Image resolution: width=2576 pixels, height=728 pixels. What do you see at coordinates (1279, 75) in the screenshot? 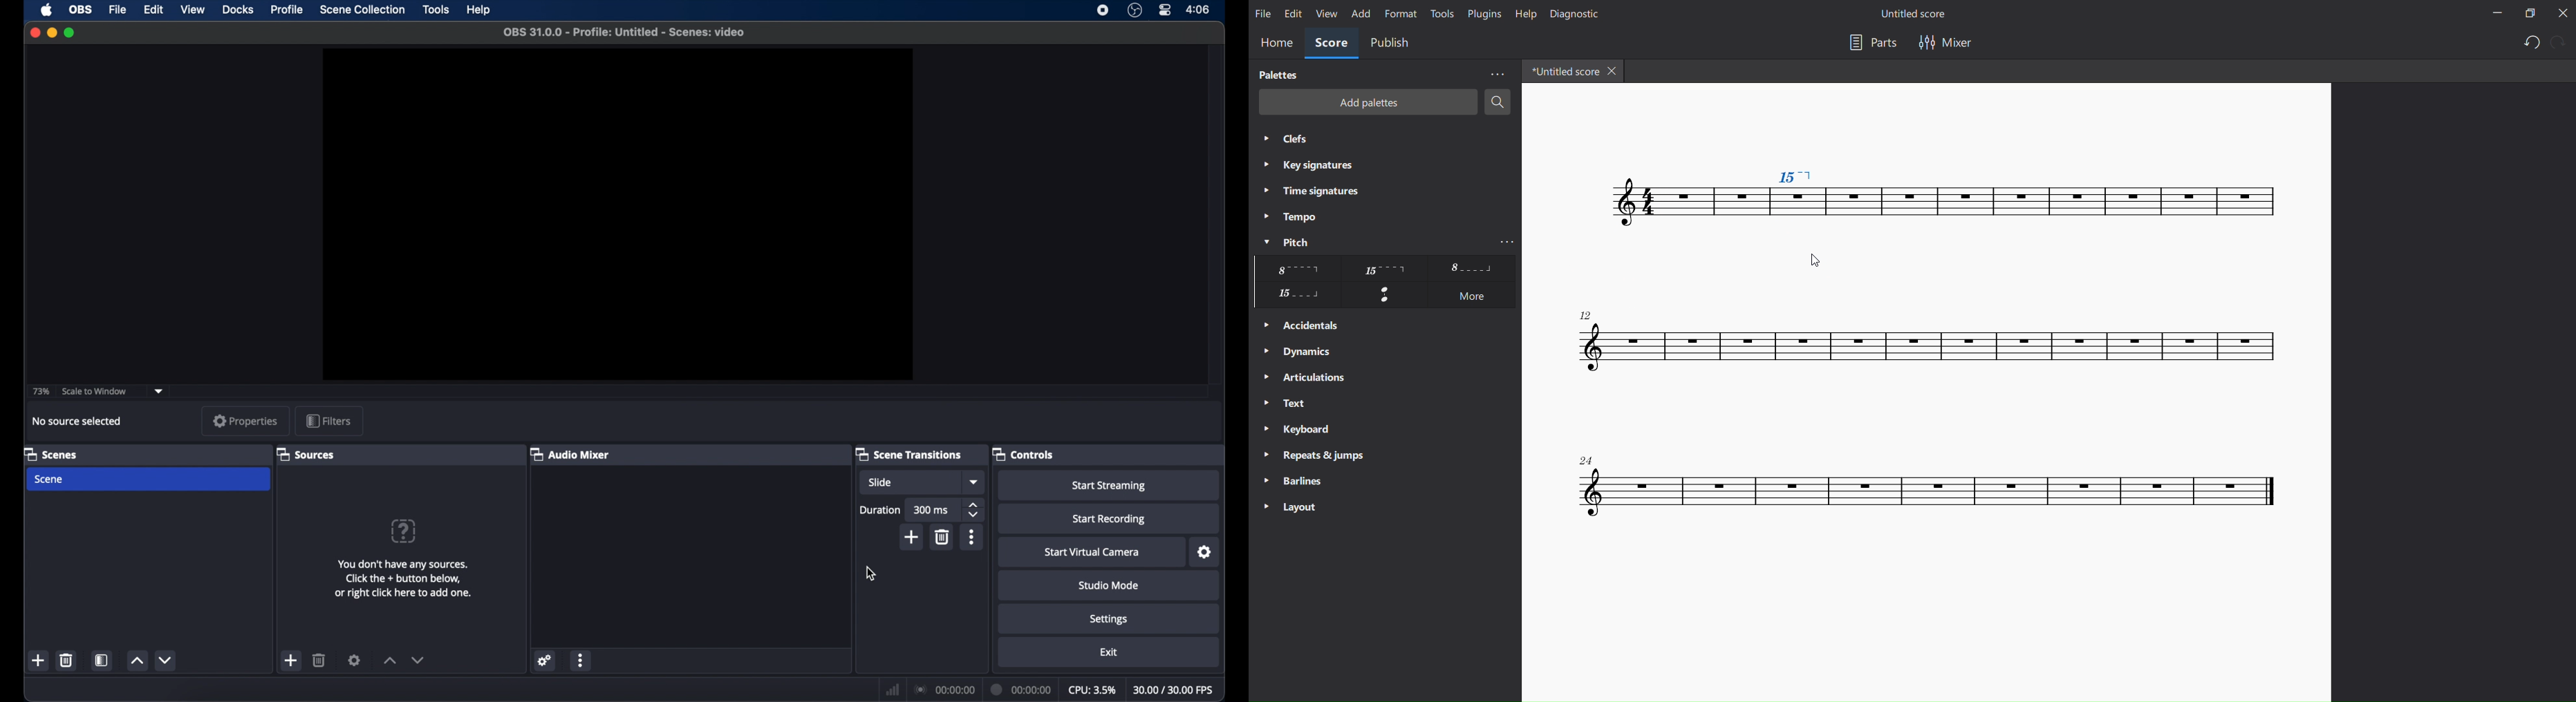
I see `palettes` at bounding box center [1279, 75].